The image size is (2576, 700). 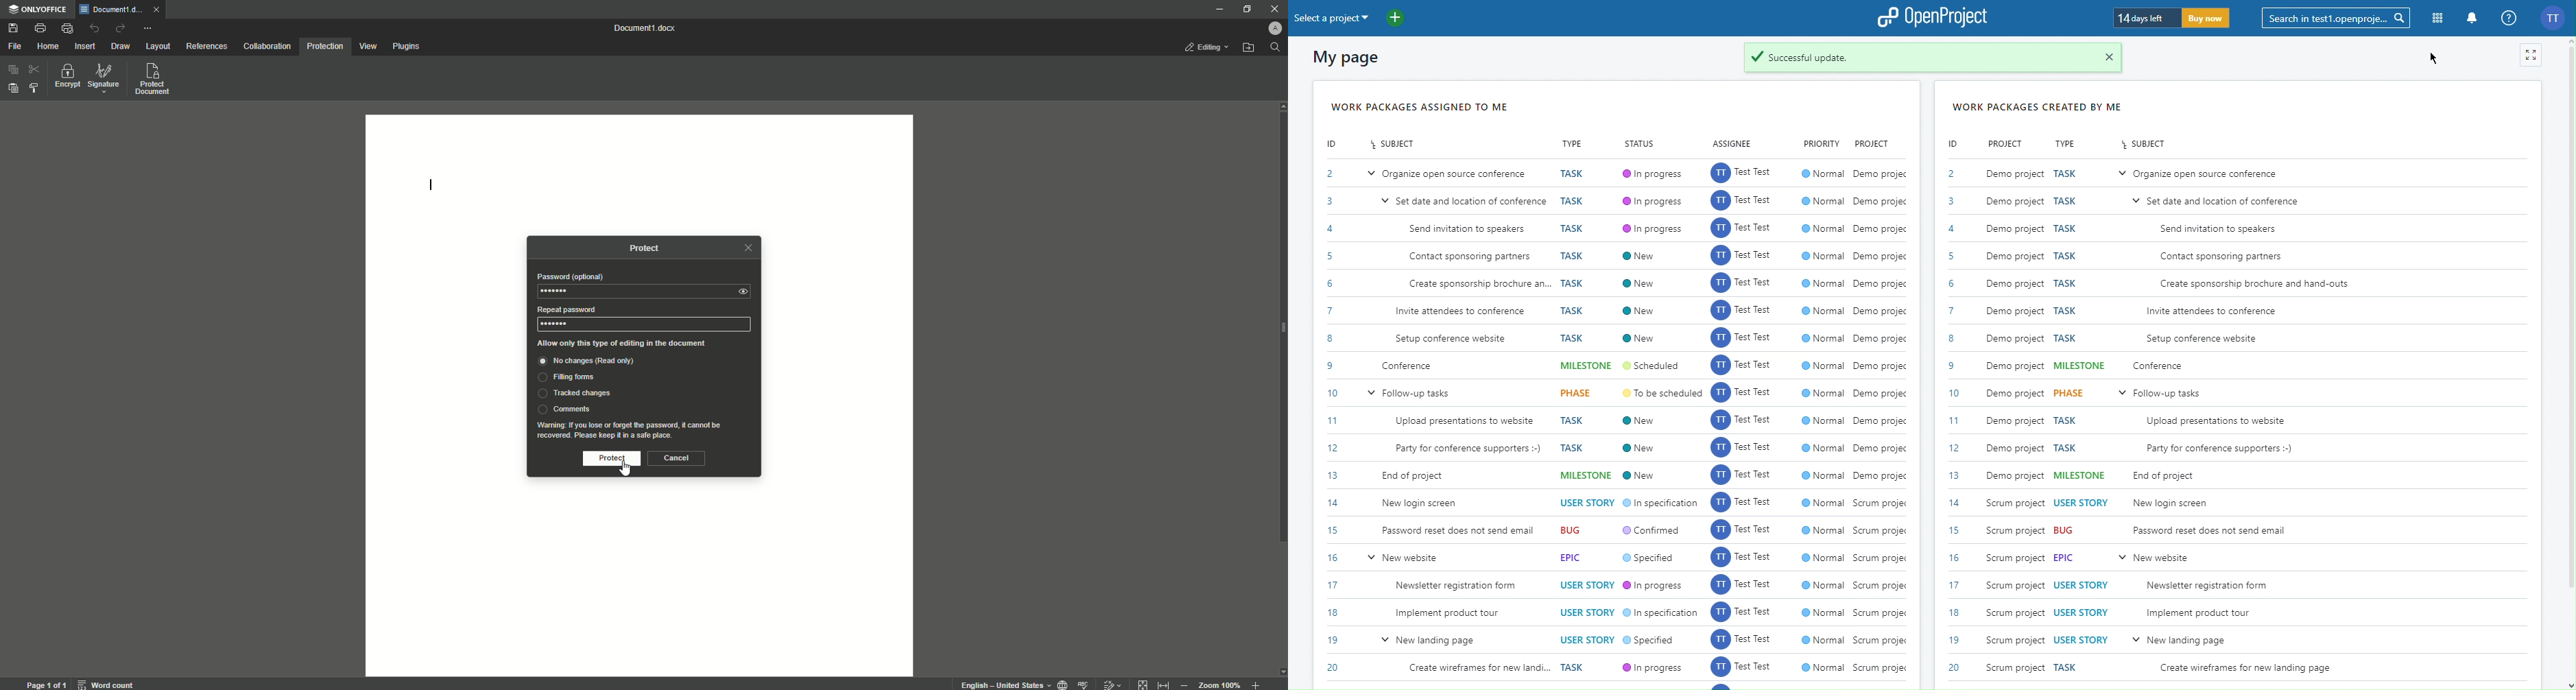 What do you see at coordinates (570, 379) in the screenshot?
I see `Filing Forms` at bounding box center [570, 379].